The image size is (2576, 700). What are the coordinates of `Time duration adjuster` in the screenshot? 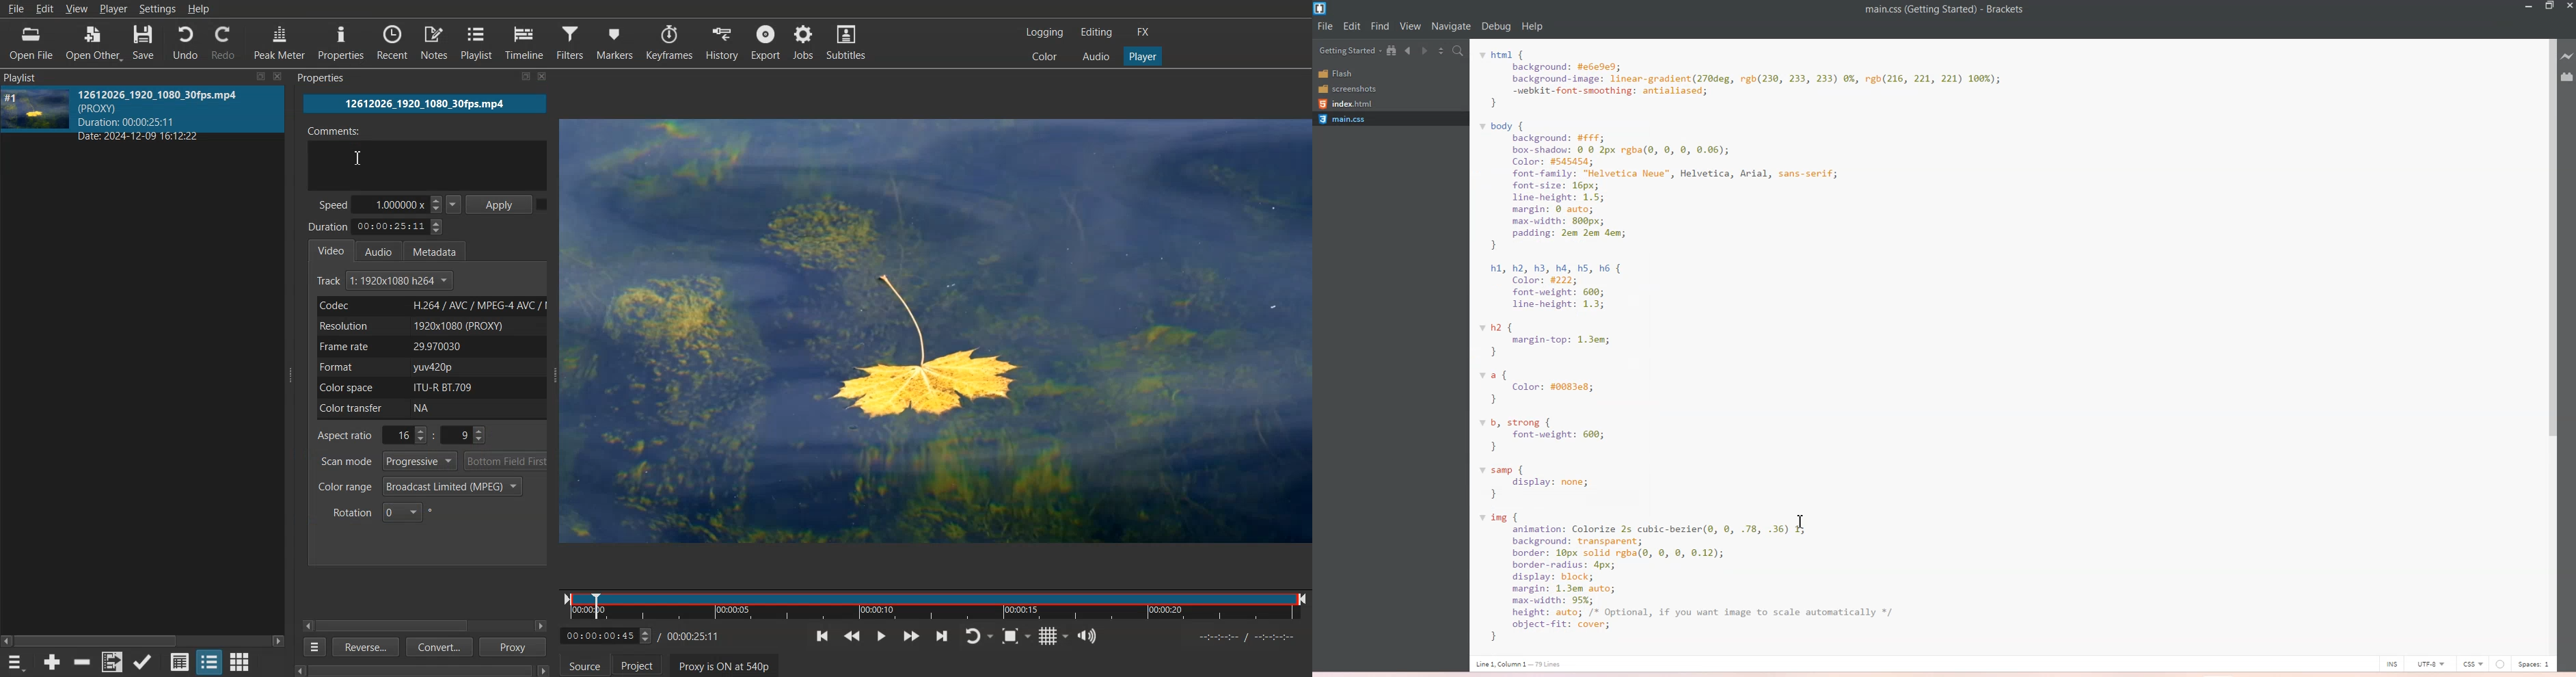 It's located at (377, 226).